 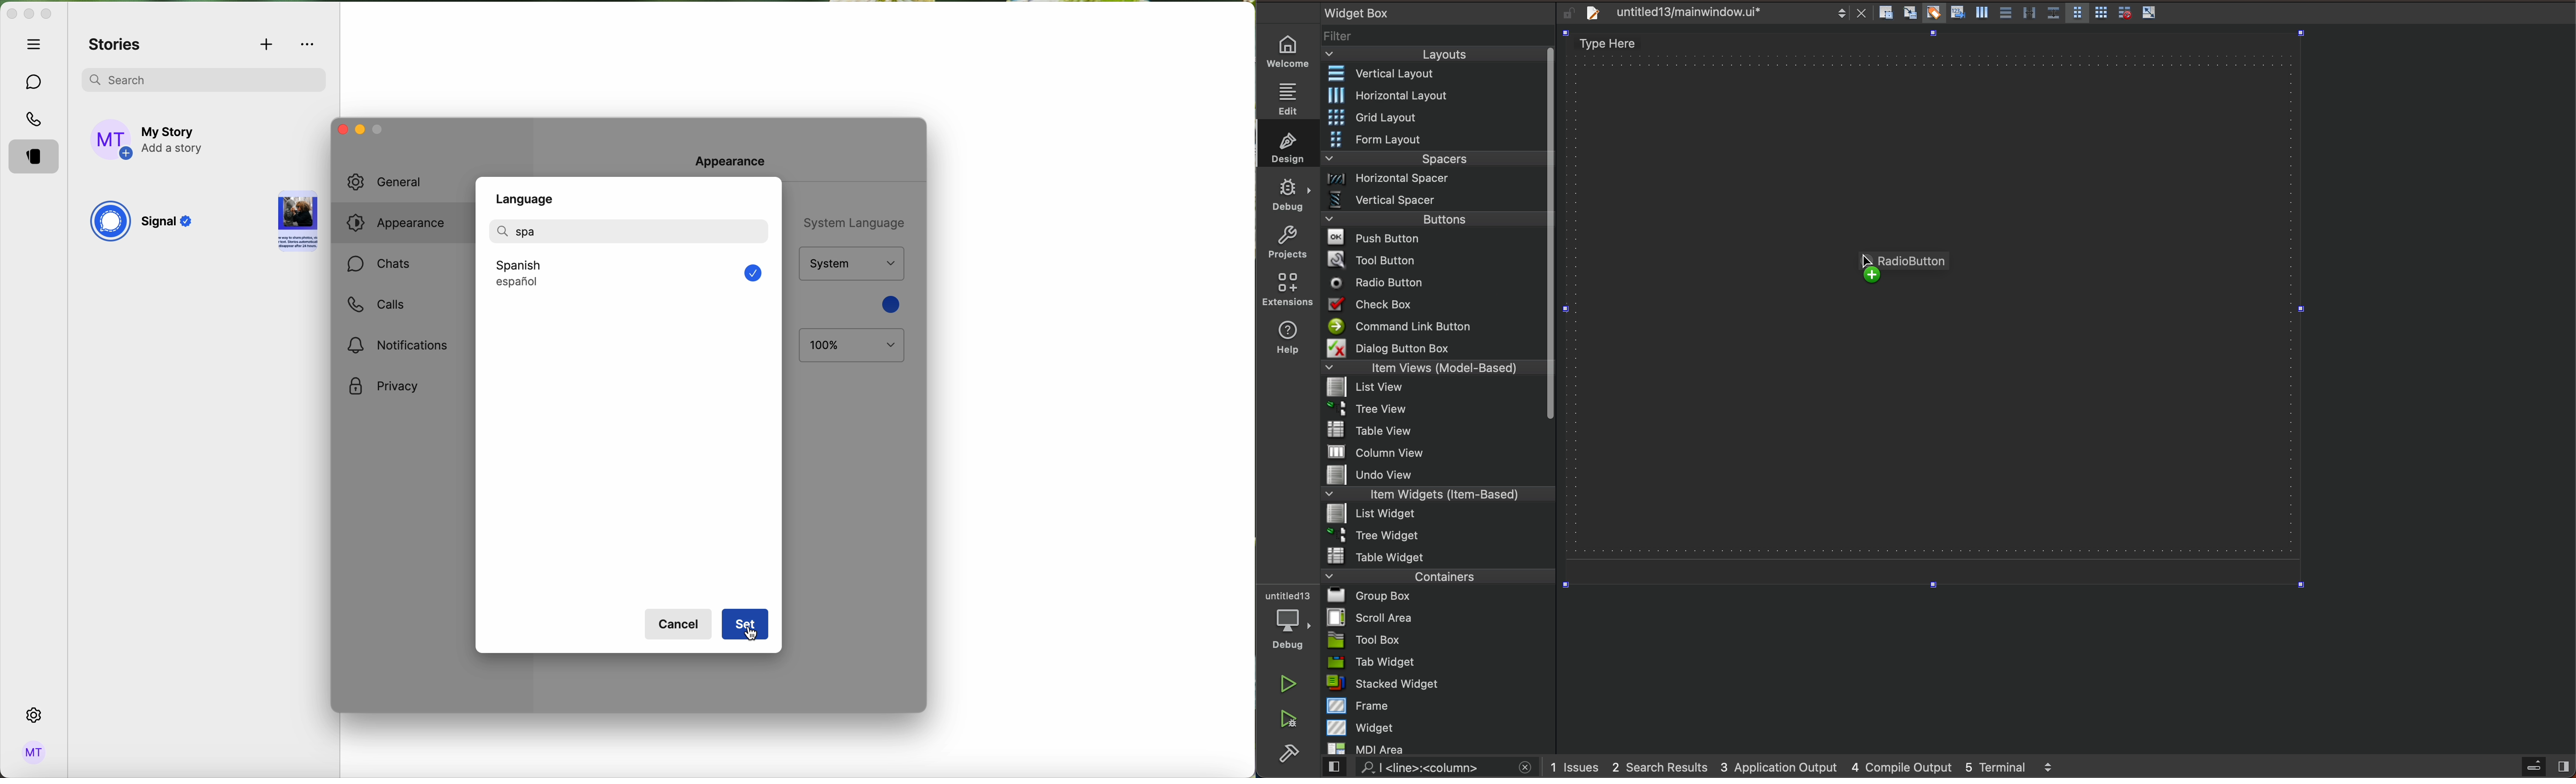 What do you see at coordinates (1440, 705) in the screenshot?
I see `frame` at bounding box center [1440, 705].